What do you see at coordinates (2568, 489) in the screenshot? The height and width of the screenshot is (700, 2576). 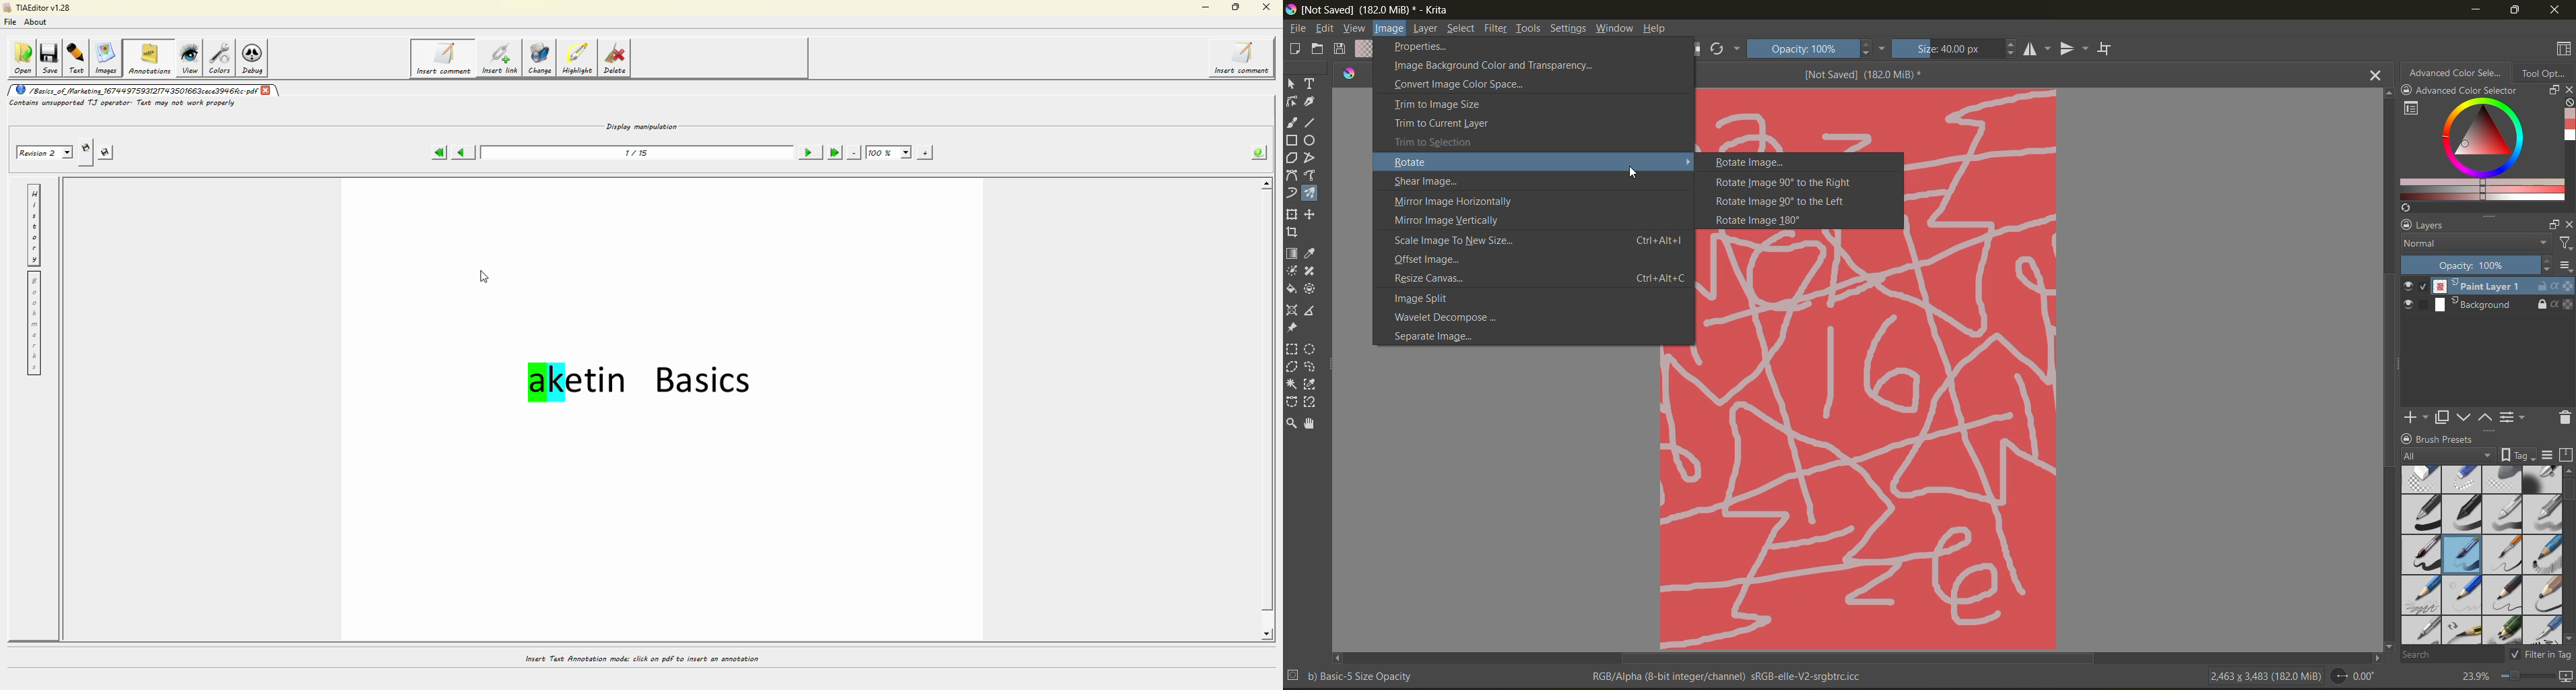 I see `vertical scroll bar` at bounding box center [2568, 489].